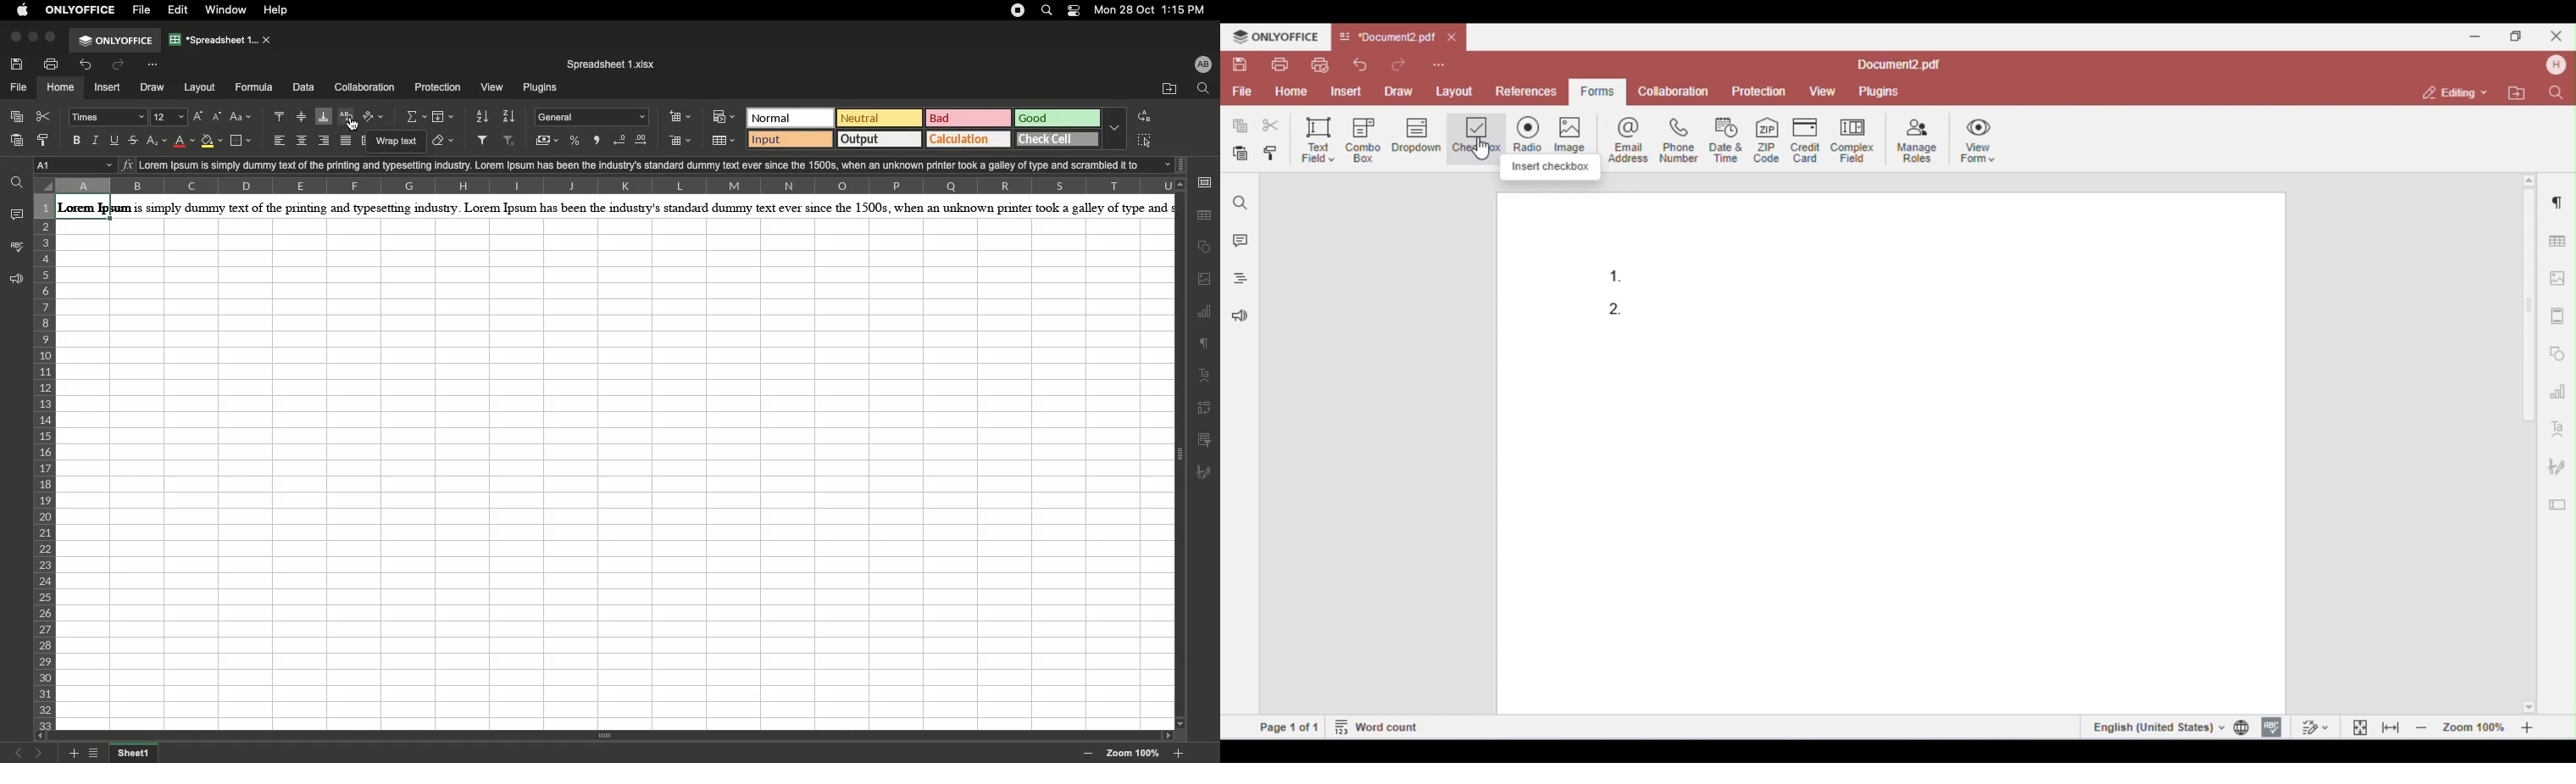 The image size is (2576, 784). I want to click on Paste, so click(18, 142).